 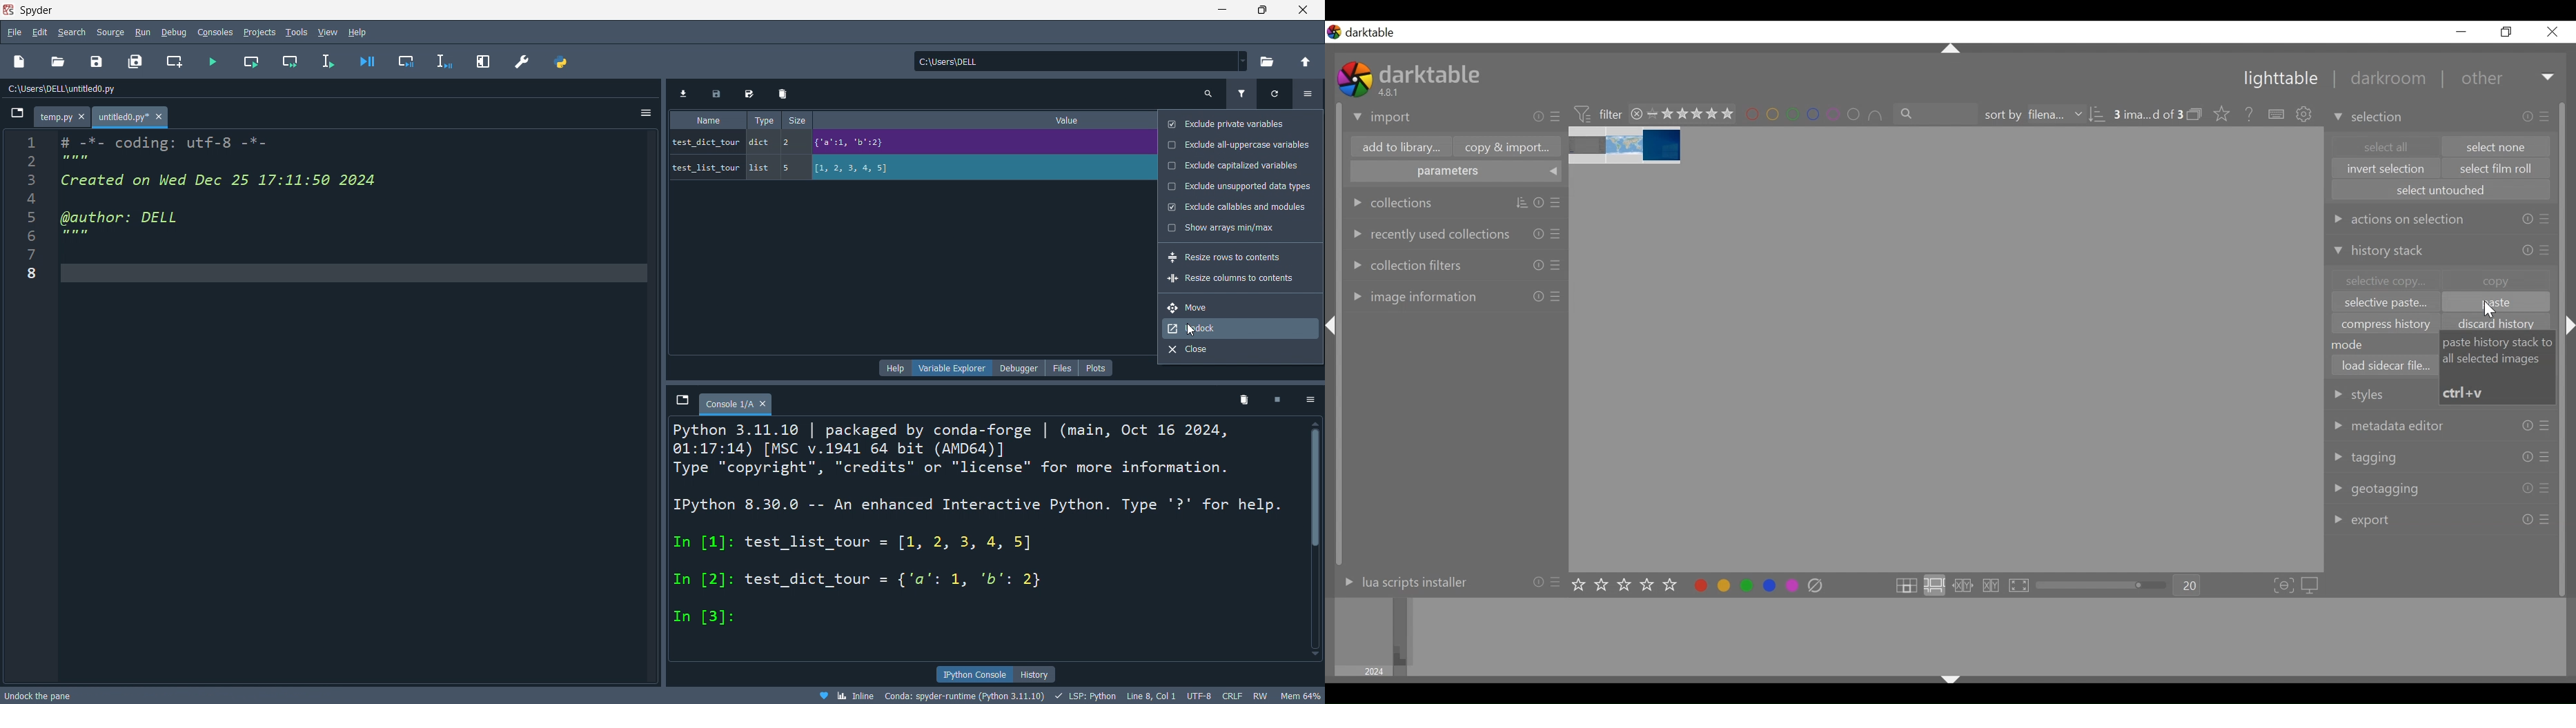 I want to click on tools, so click(x=296, y=32).